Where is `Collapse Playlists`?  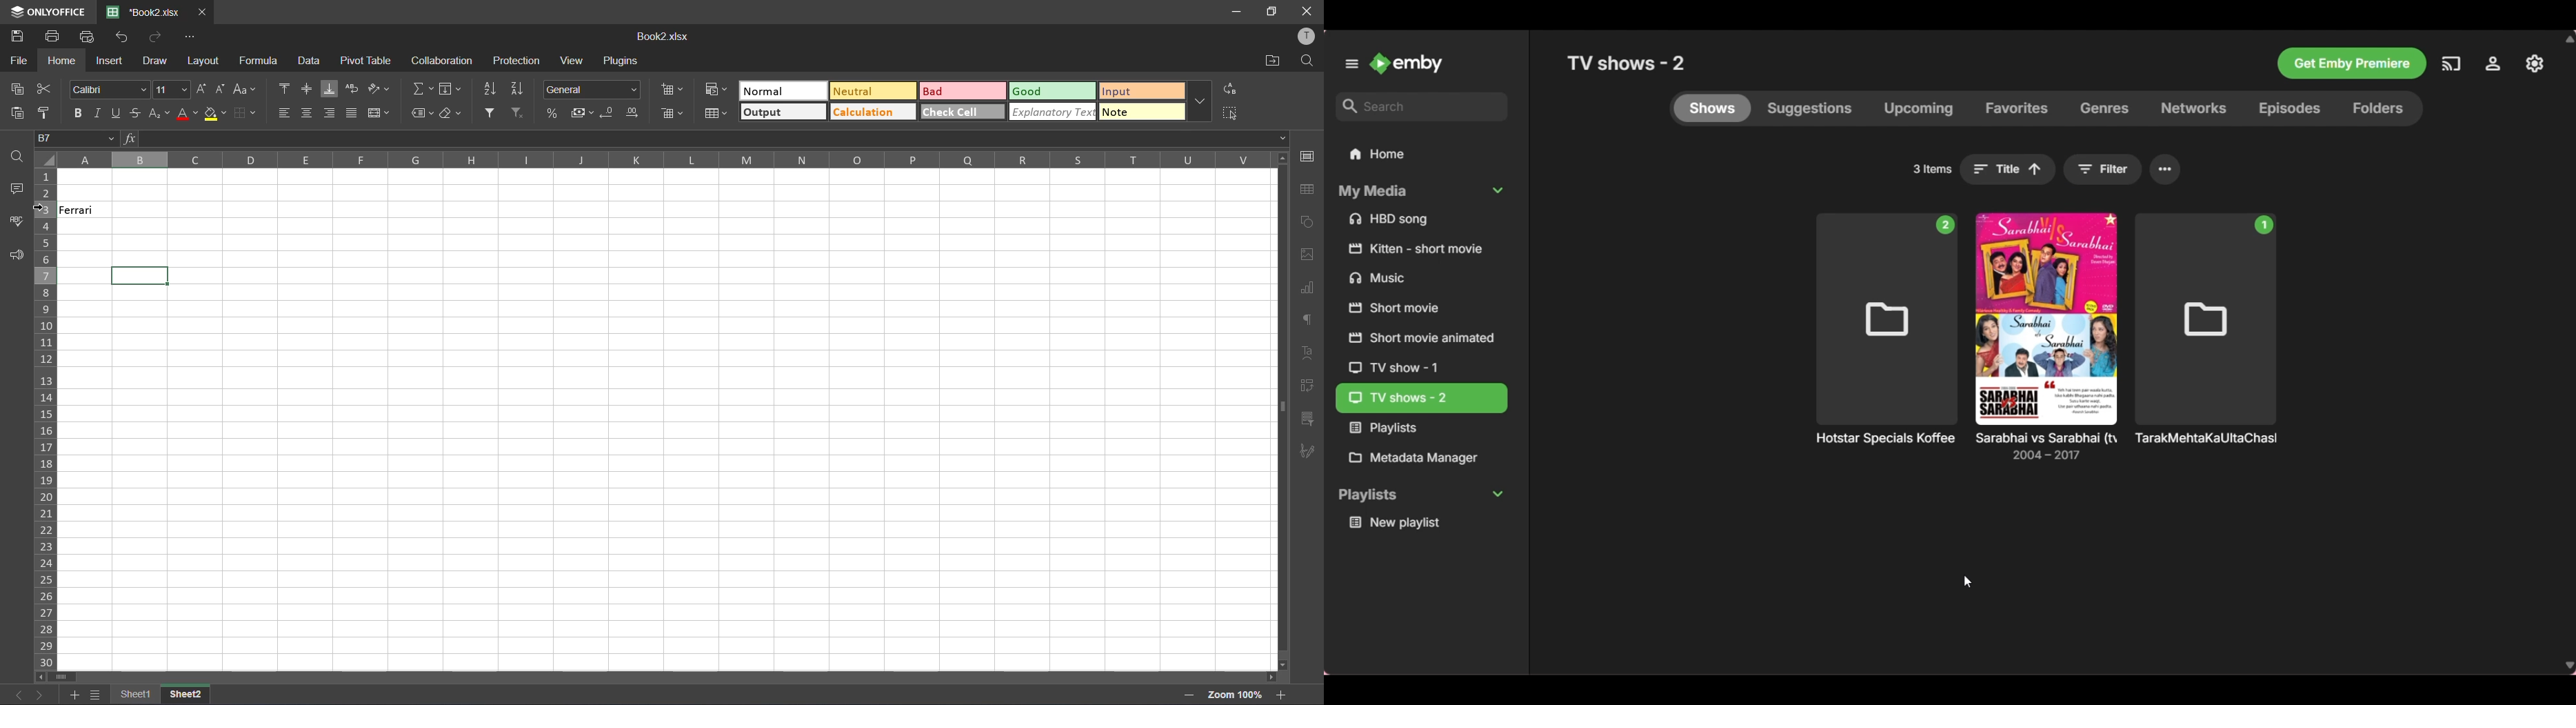 Collapse Playlists is located at coordinates (1420, 495).